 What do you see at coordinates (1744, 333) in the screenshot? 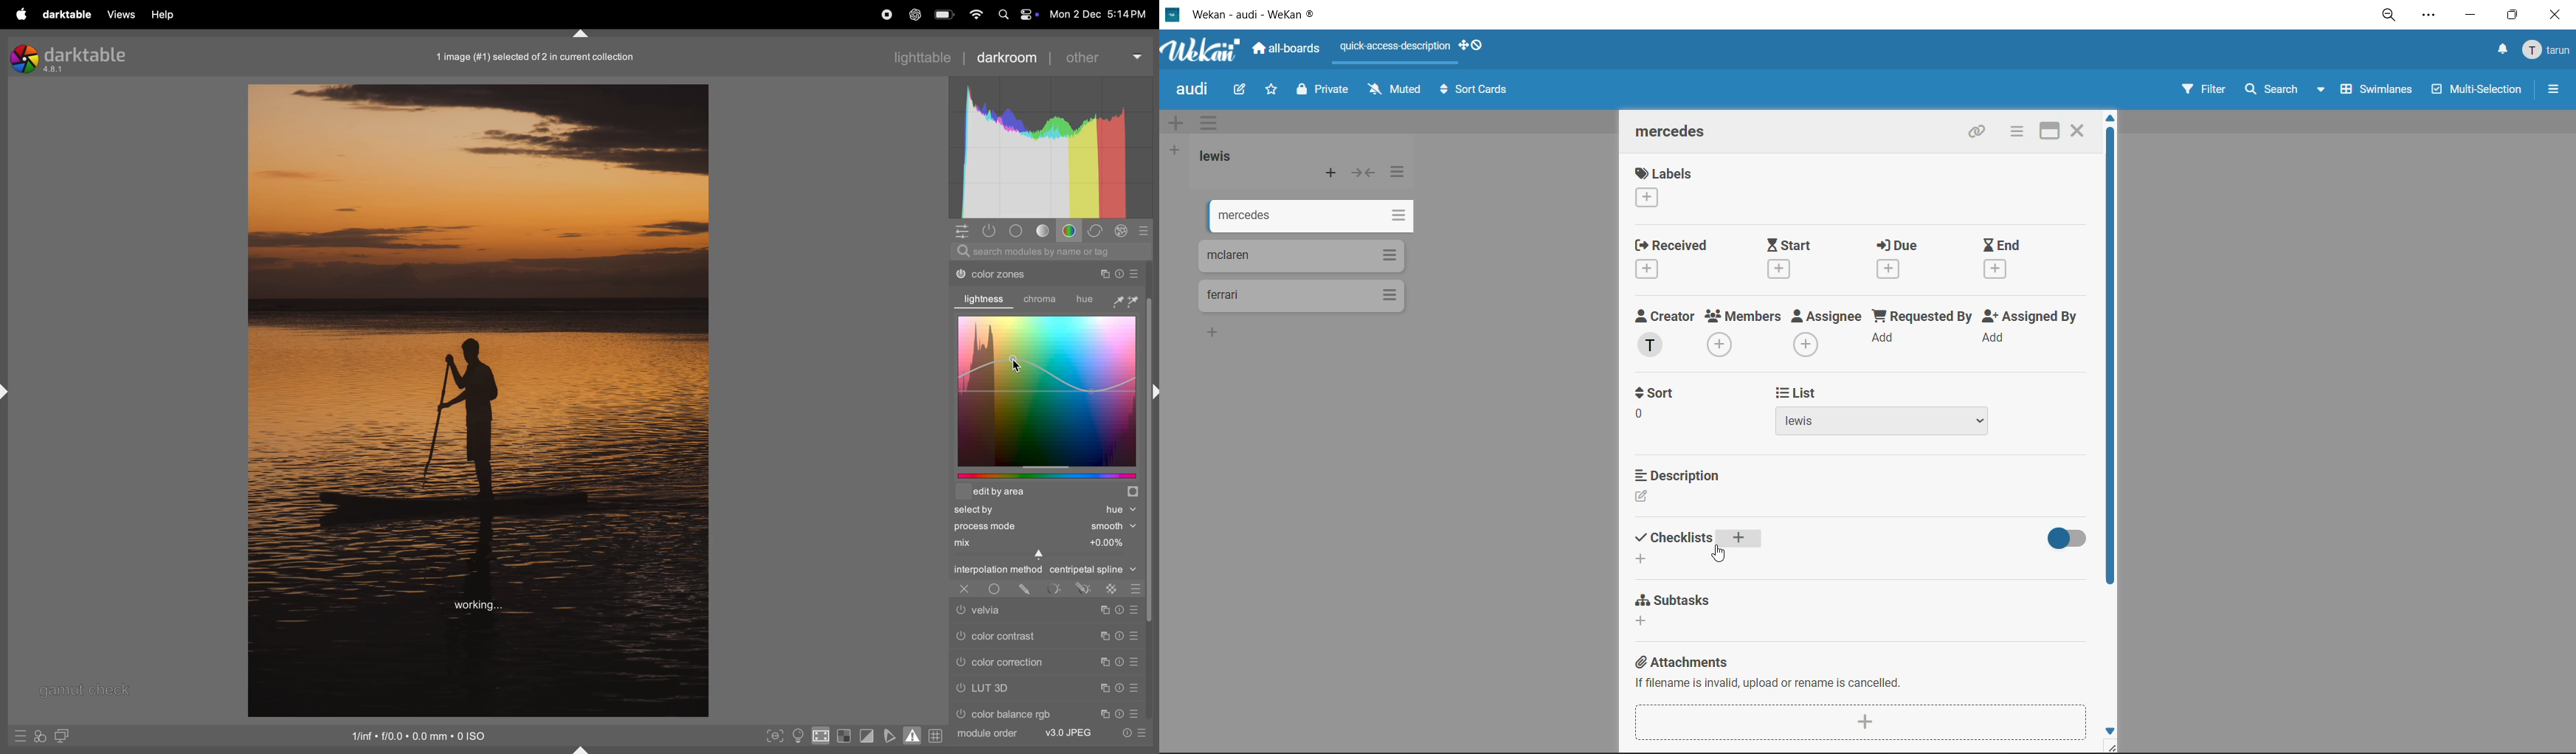
I see `members` at bounding box center [1744, 333].